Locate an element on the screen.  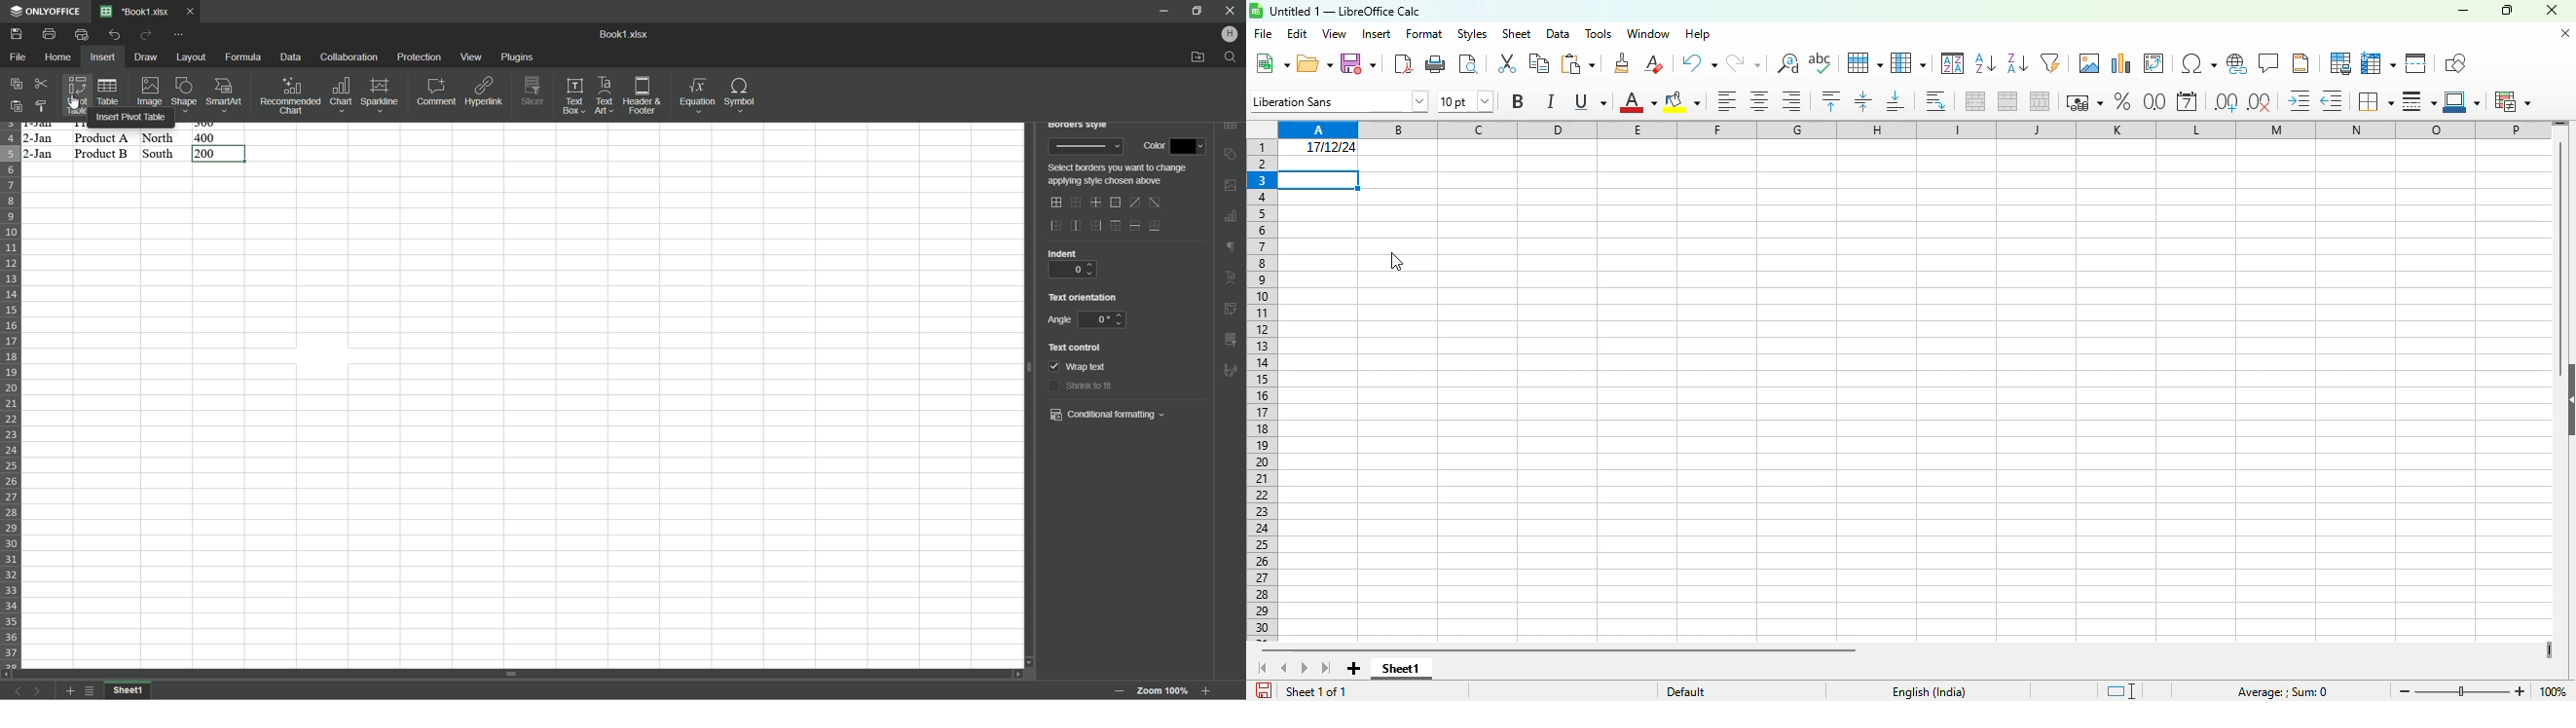
diagonal up border is located at coordinates (1136, 203).